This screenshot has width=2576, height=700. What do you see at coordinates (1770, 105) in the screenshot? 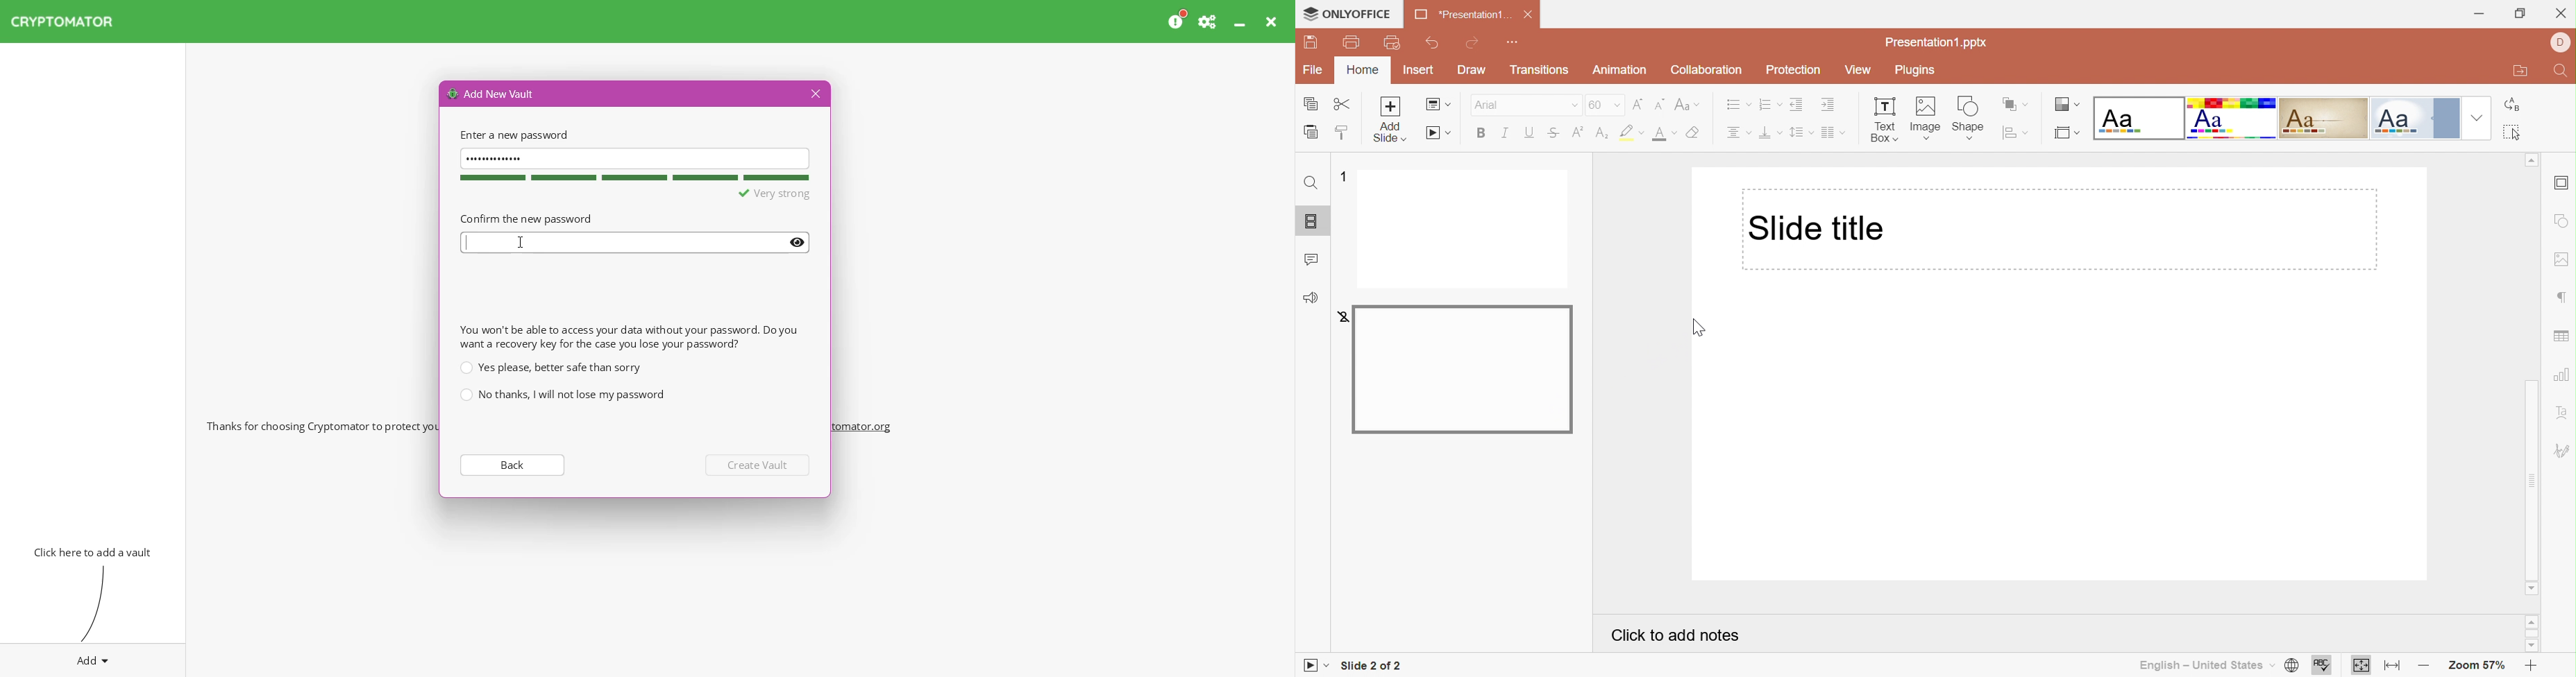
I see `Numbering` at bounding box center [1770, 105].